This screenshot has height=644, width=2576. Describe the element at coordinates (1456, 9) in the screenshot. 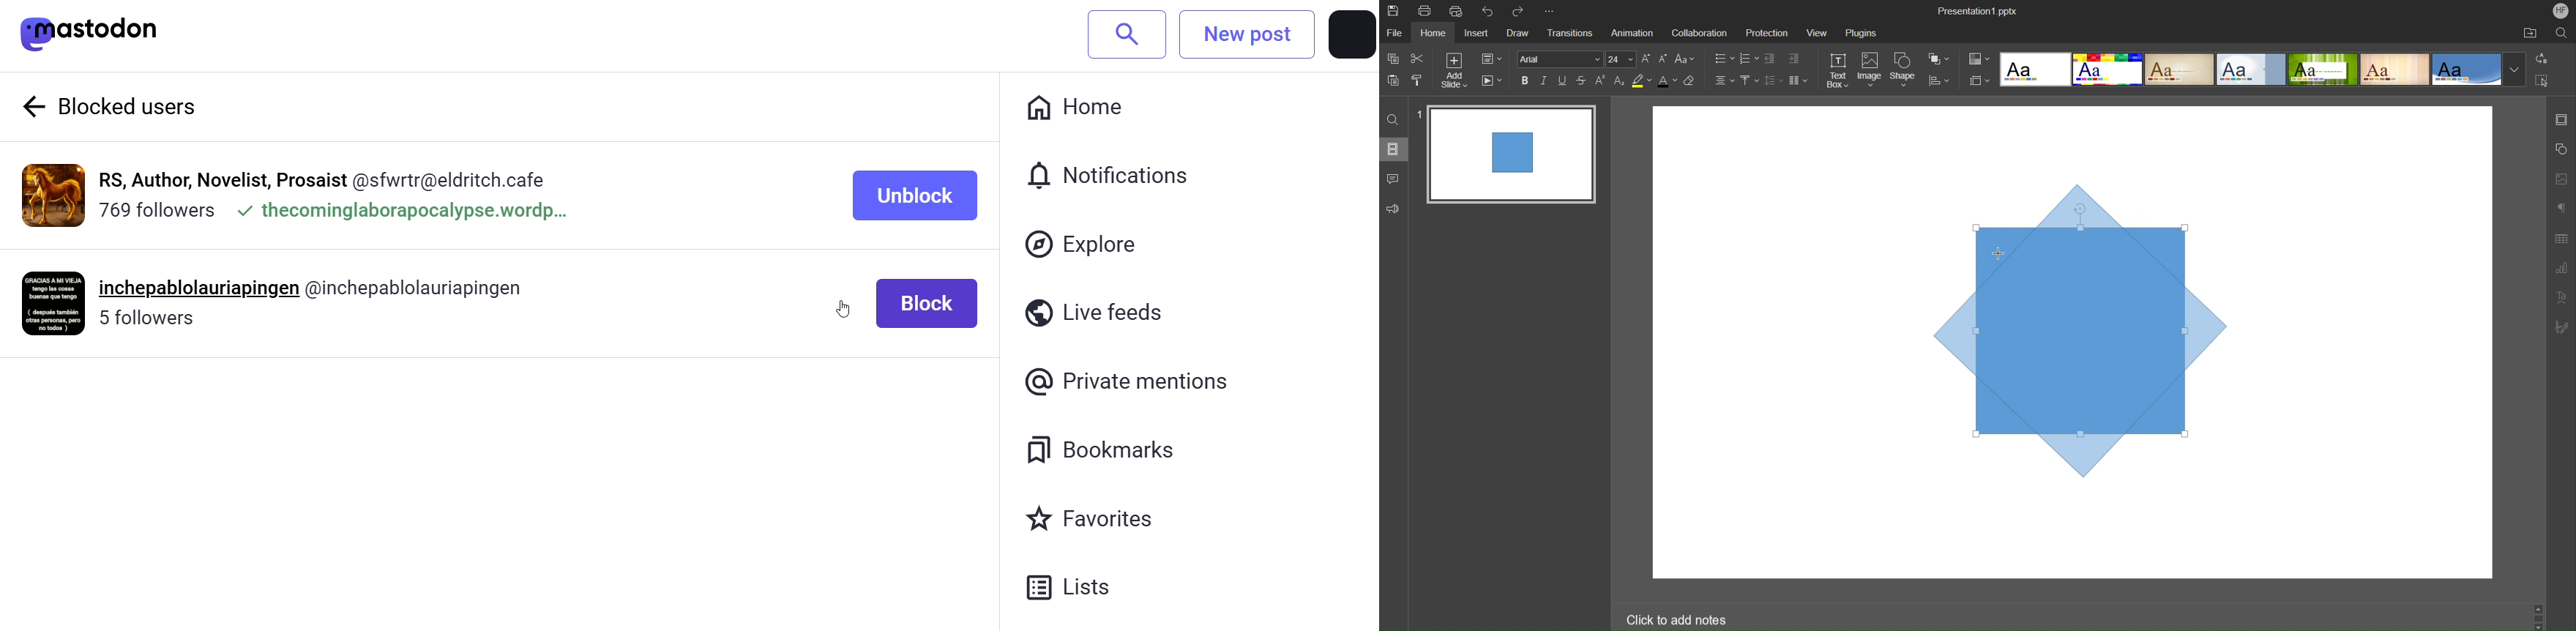

I see `Quick Print` at that location.